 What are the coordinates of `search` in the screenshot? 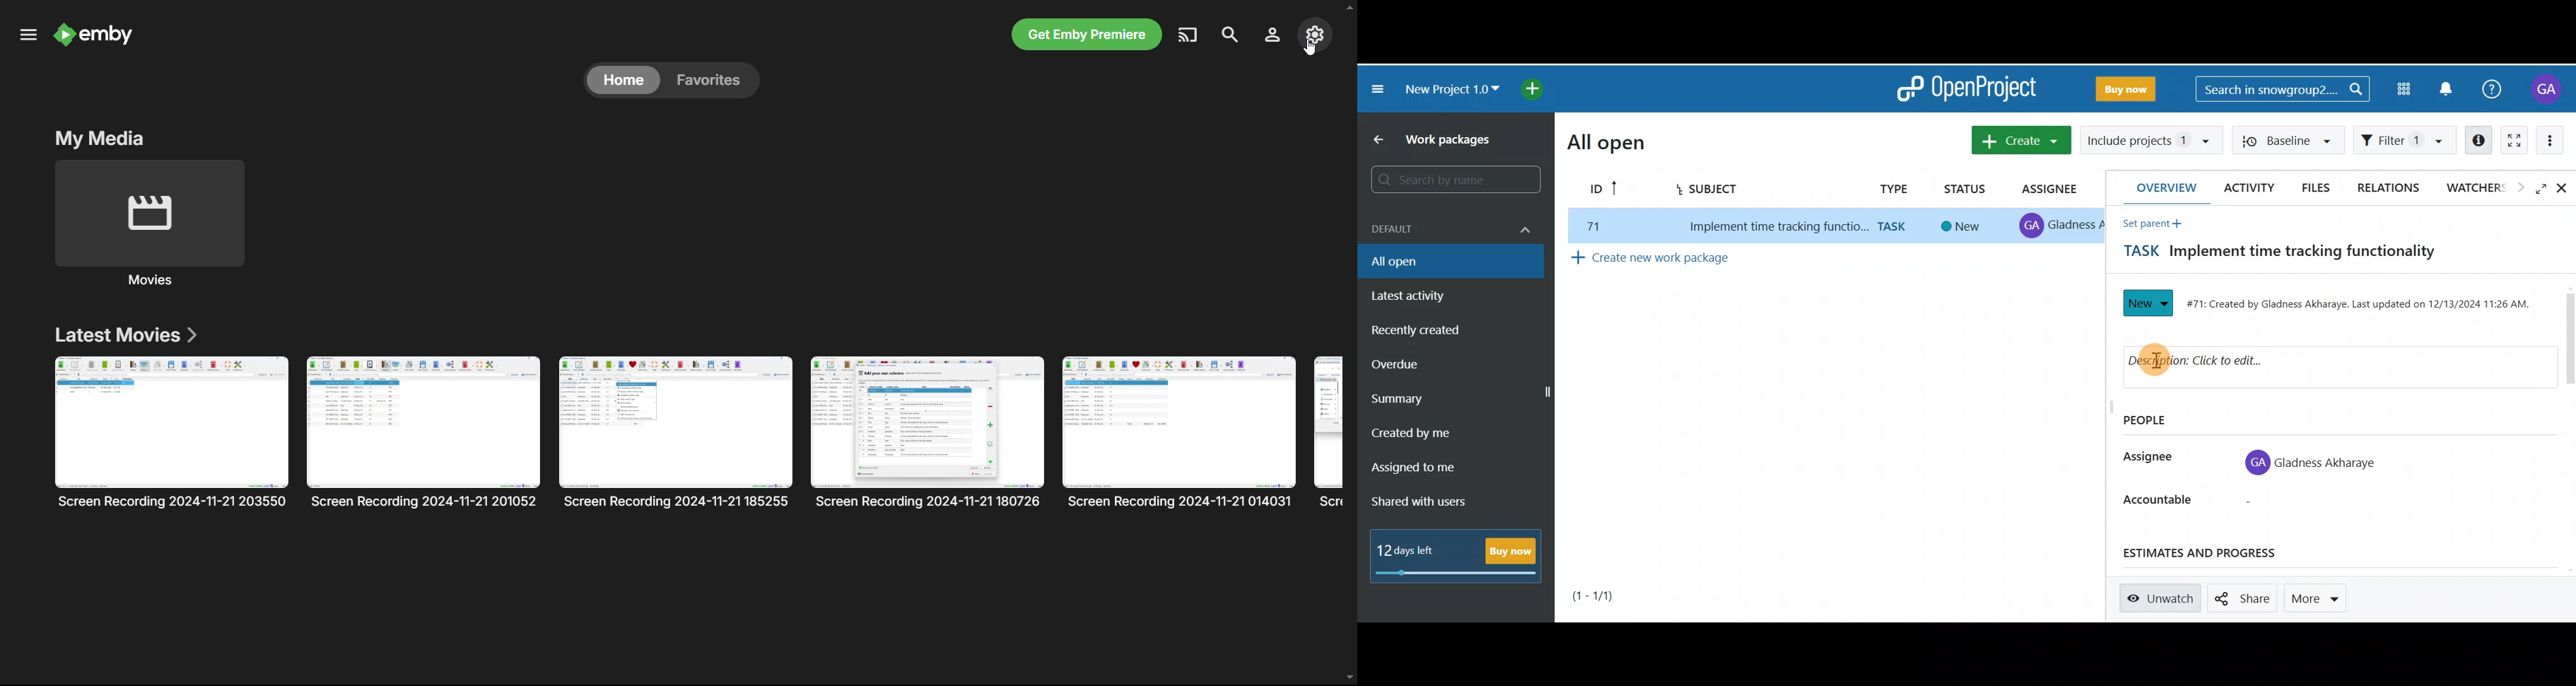 It's located at (1230, 34).